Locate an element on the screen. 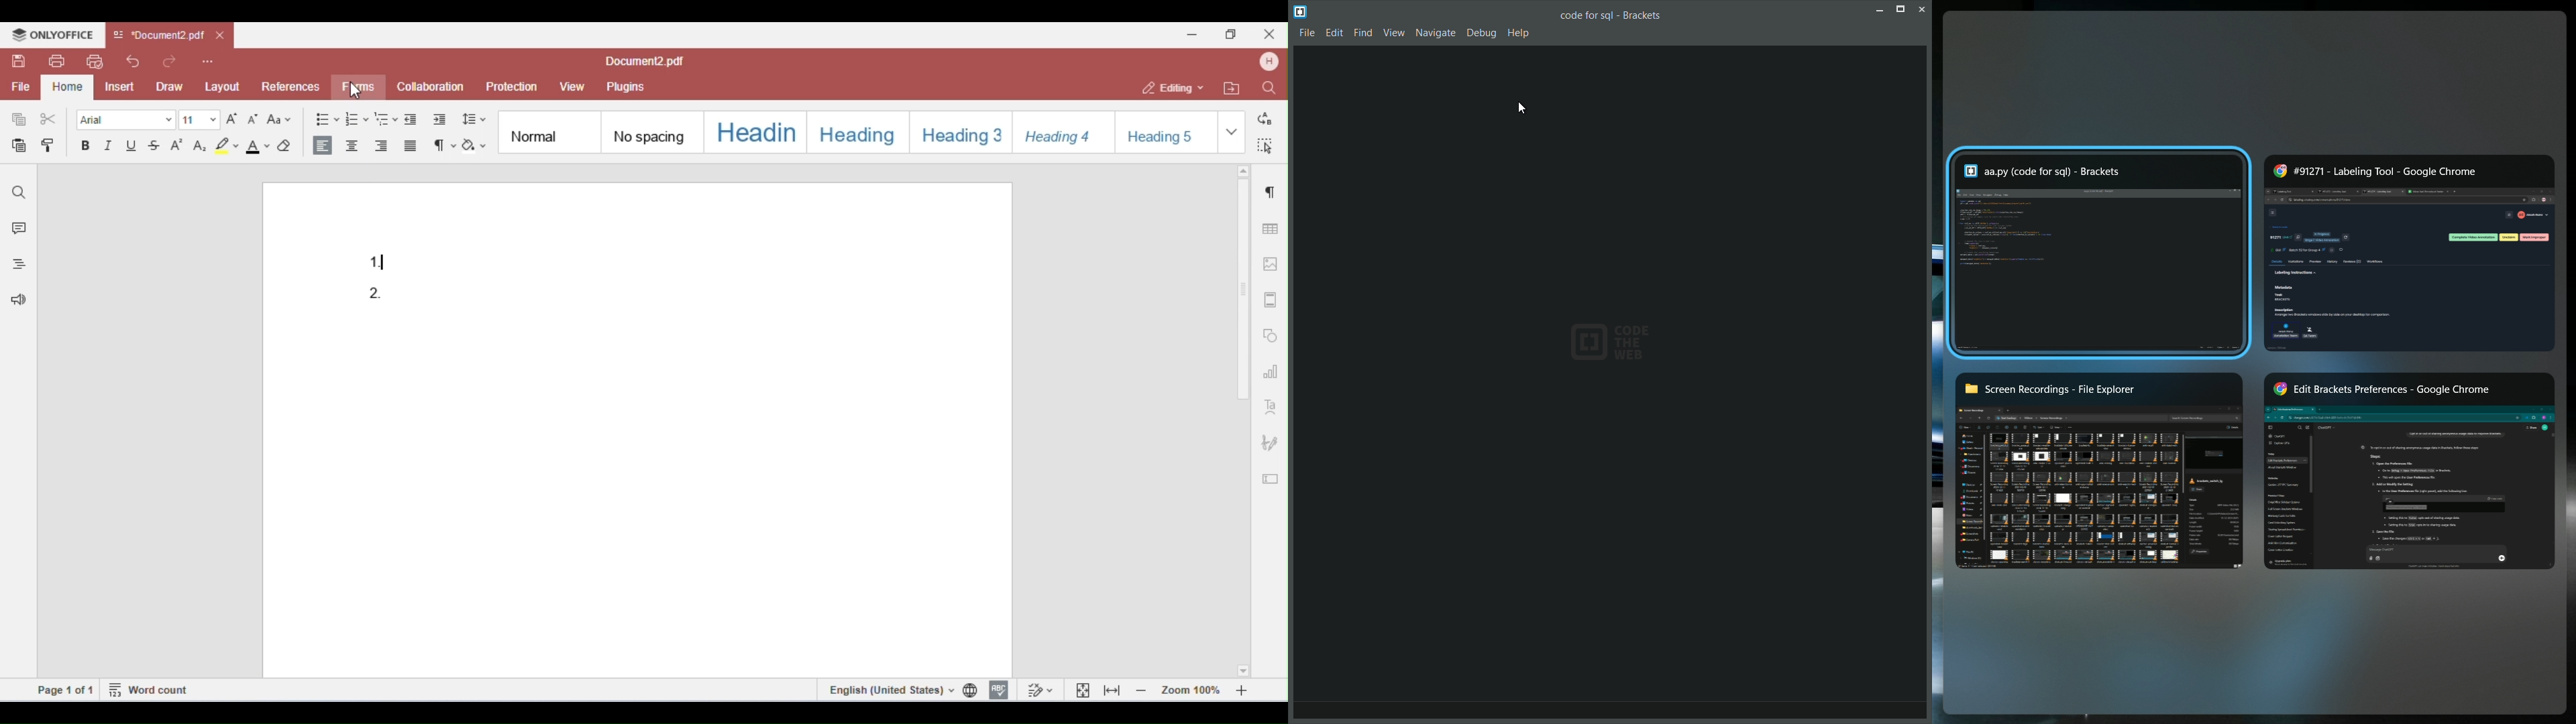  Filename is located at coordinates (1617, 15).